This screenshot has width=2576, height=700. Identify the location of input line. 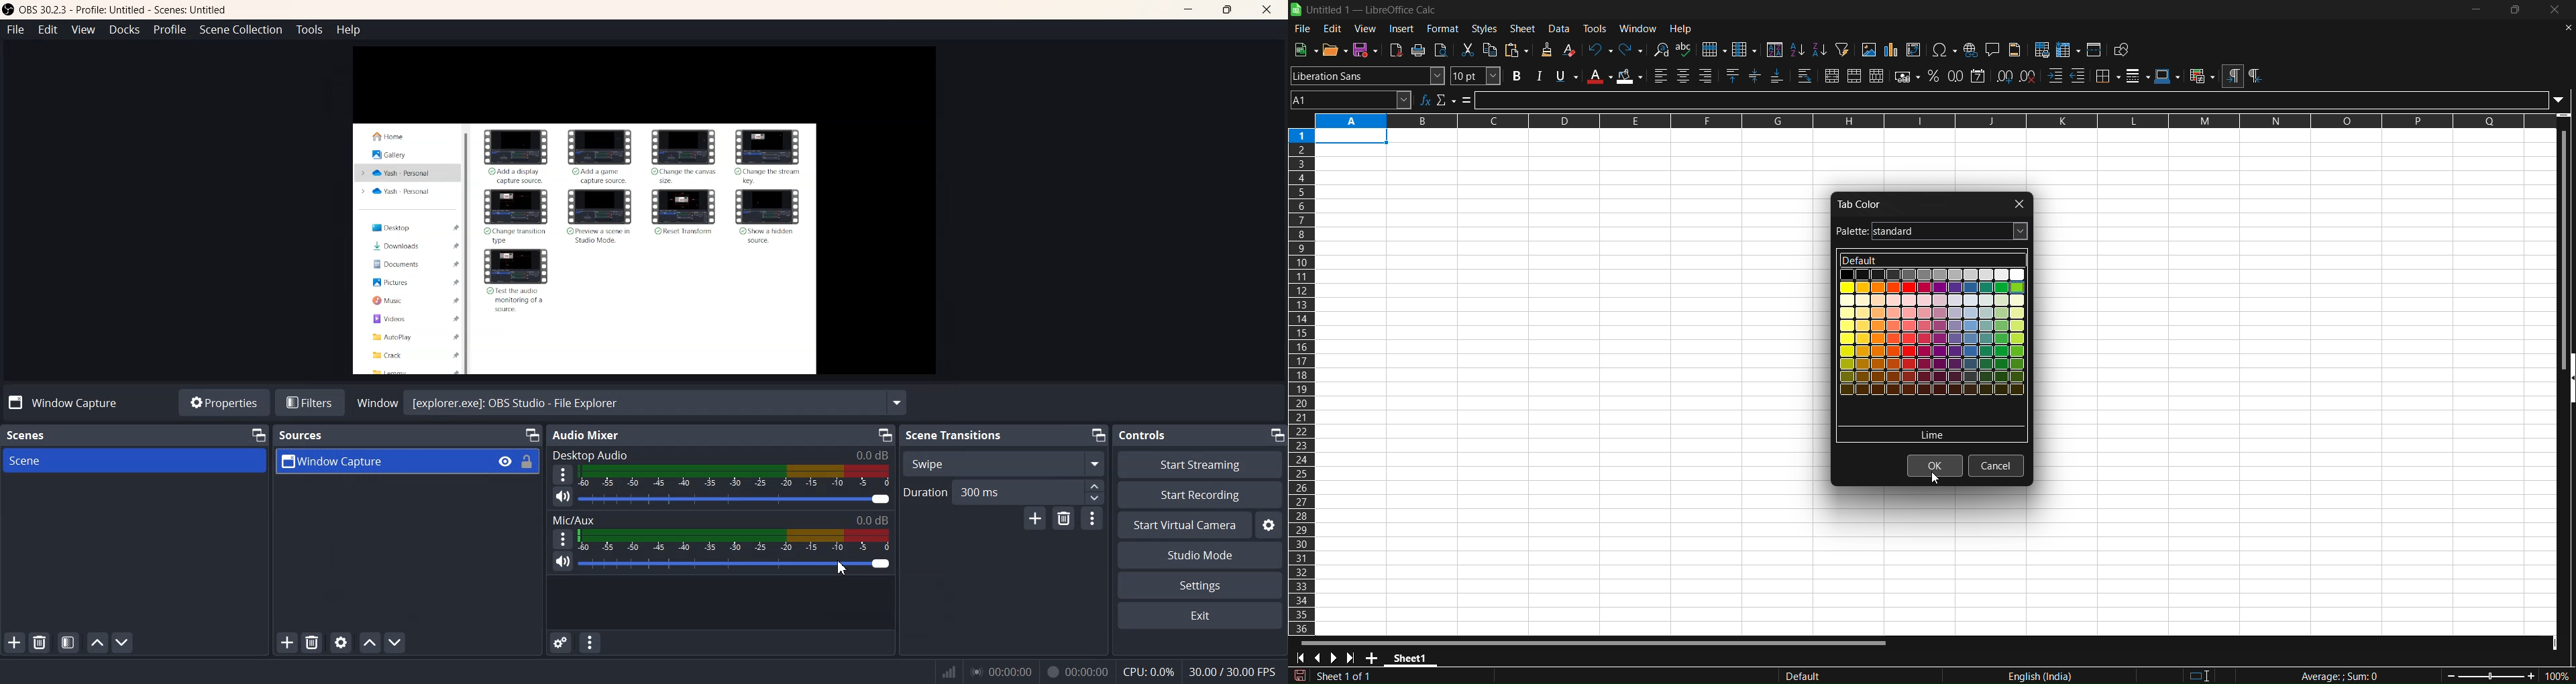
(2023, 99).